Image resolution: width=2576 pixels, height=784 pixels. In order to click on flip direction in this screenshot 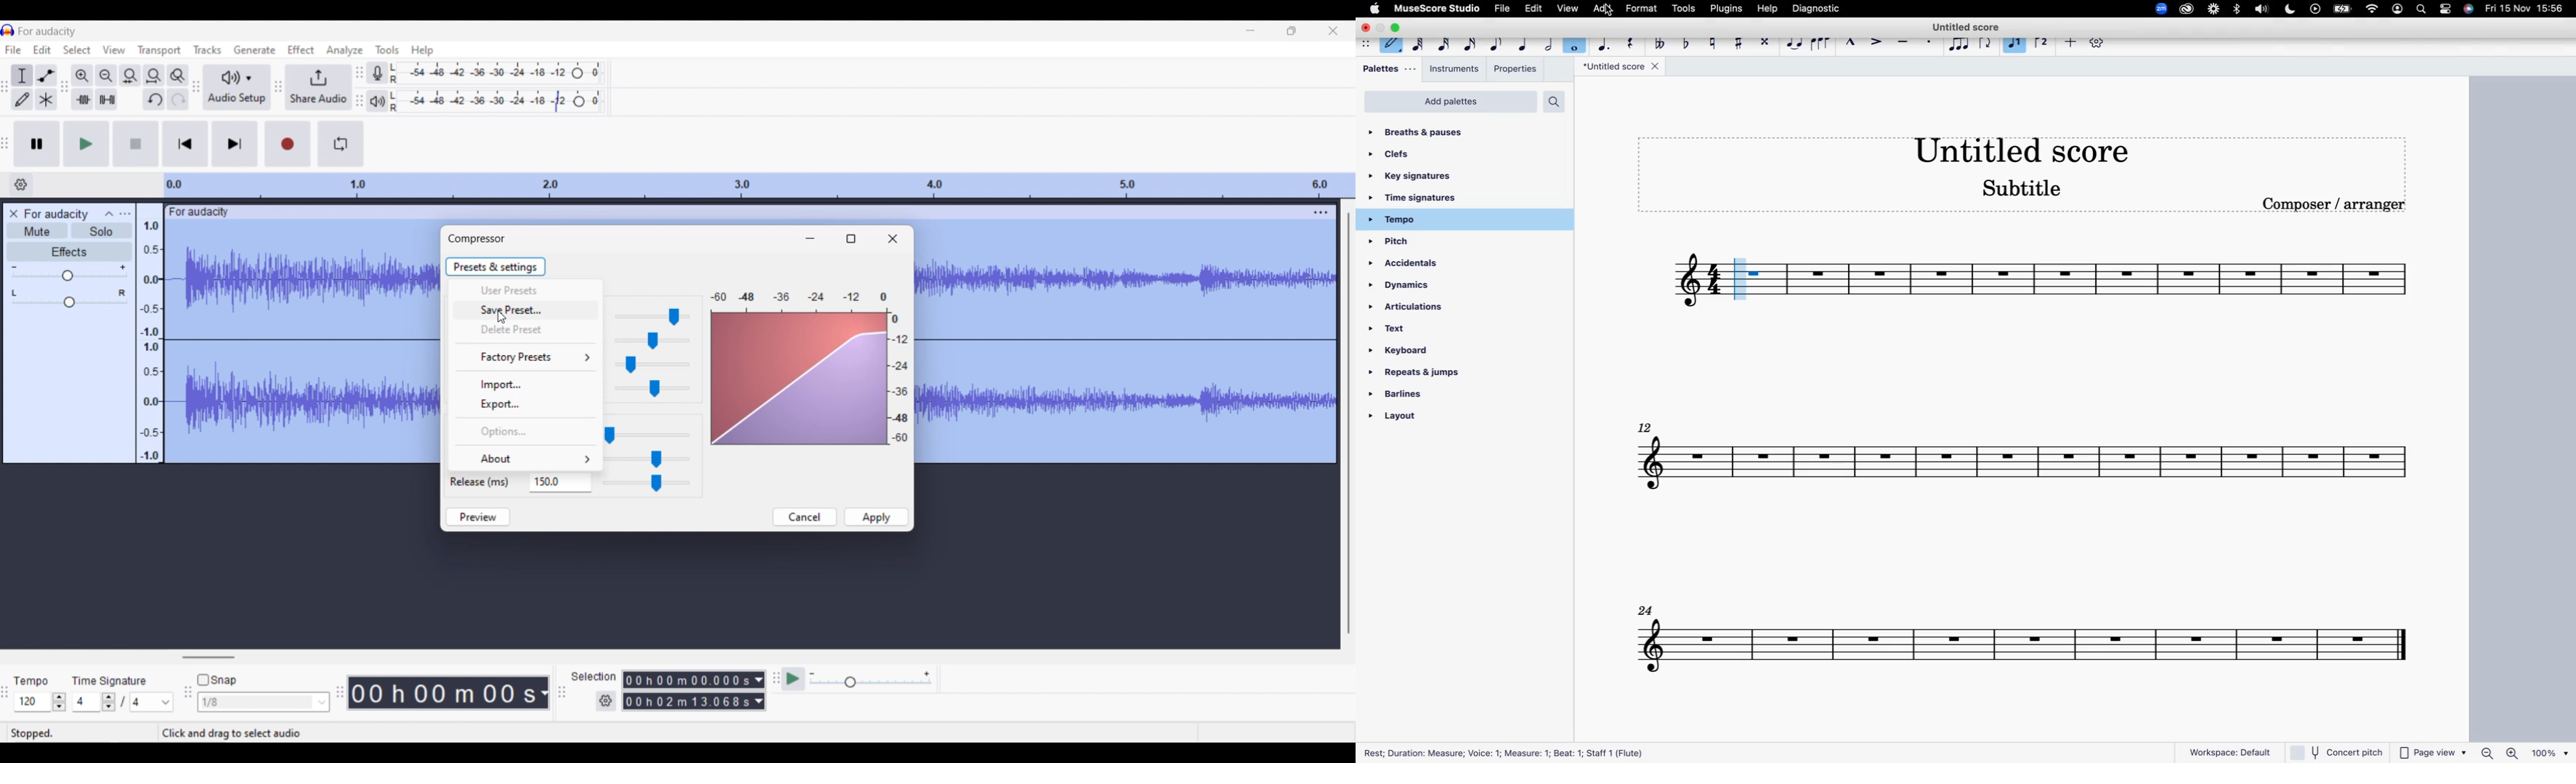, I will do `click(1985, 44)`.